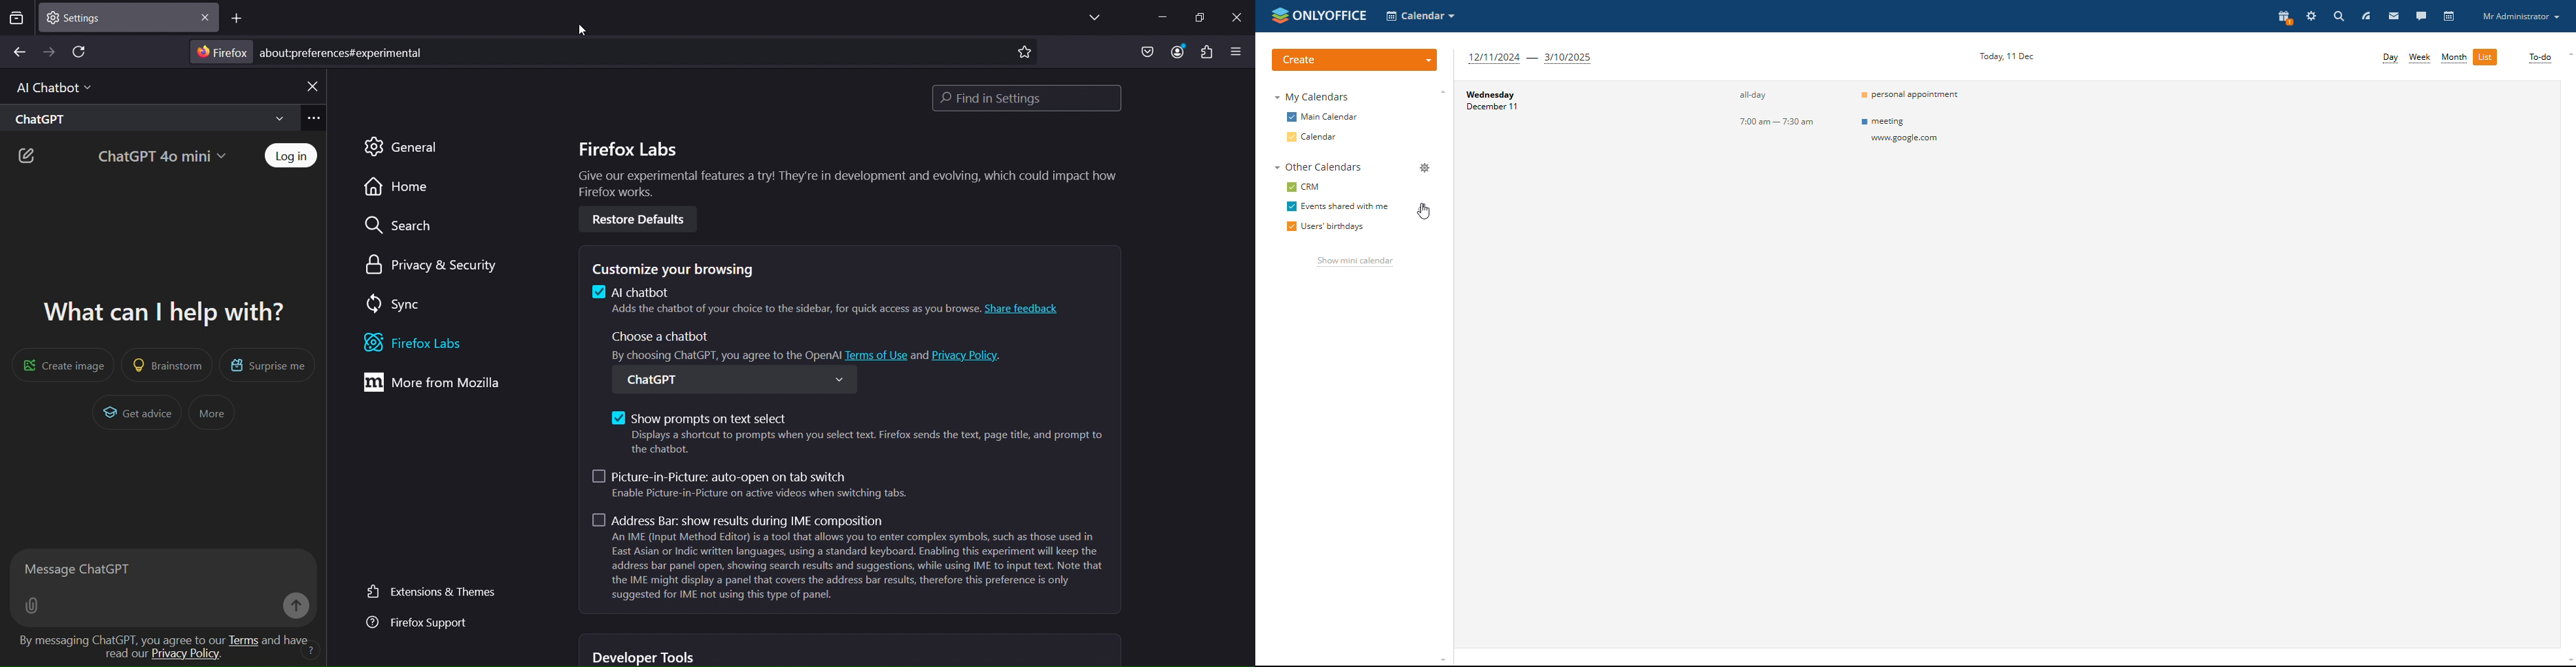  What do you see at coordinates (48, 86) in the screenshot?
I see `Al Chatbot ` at bounding box center [48, 86].